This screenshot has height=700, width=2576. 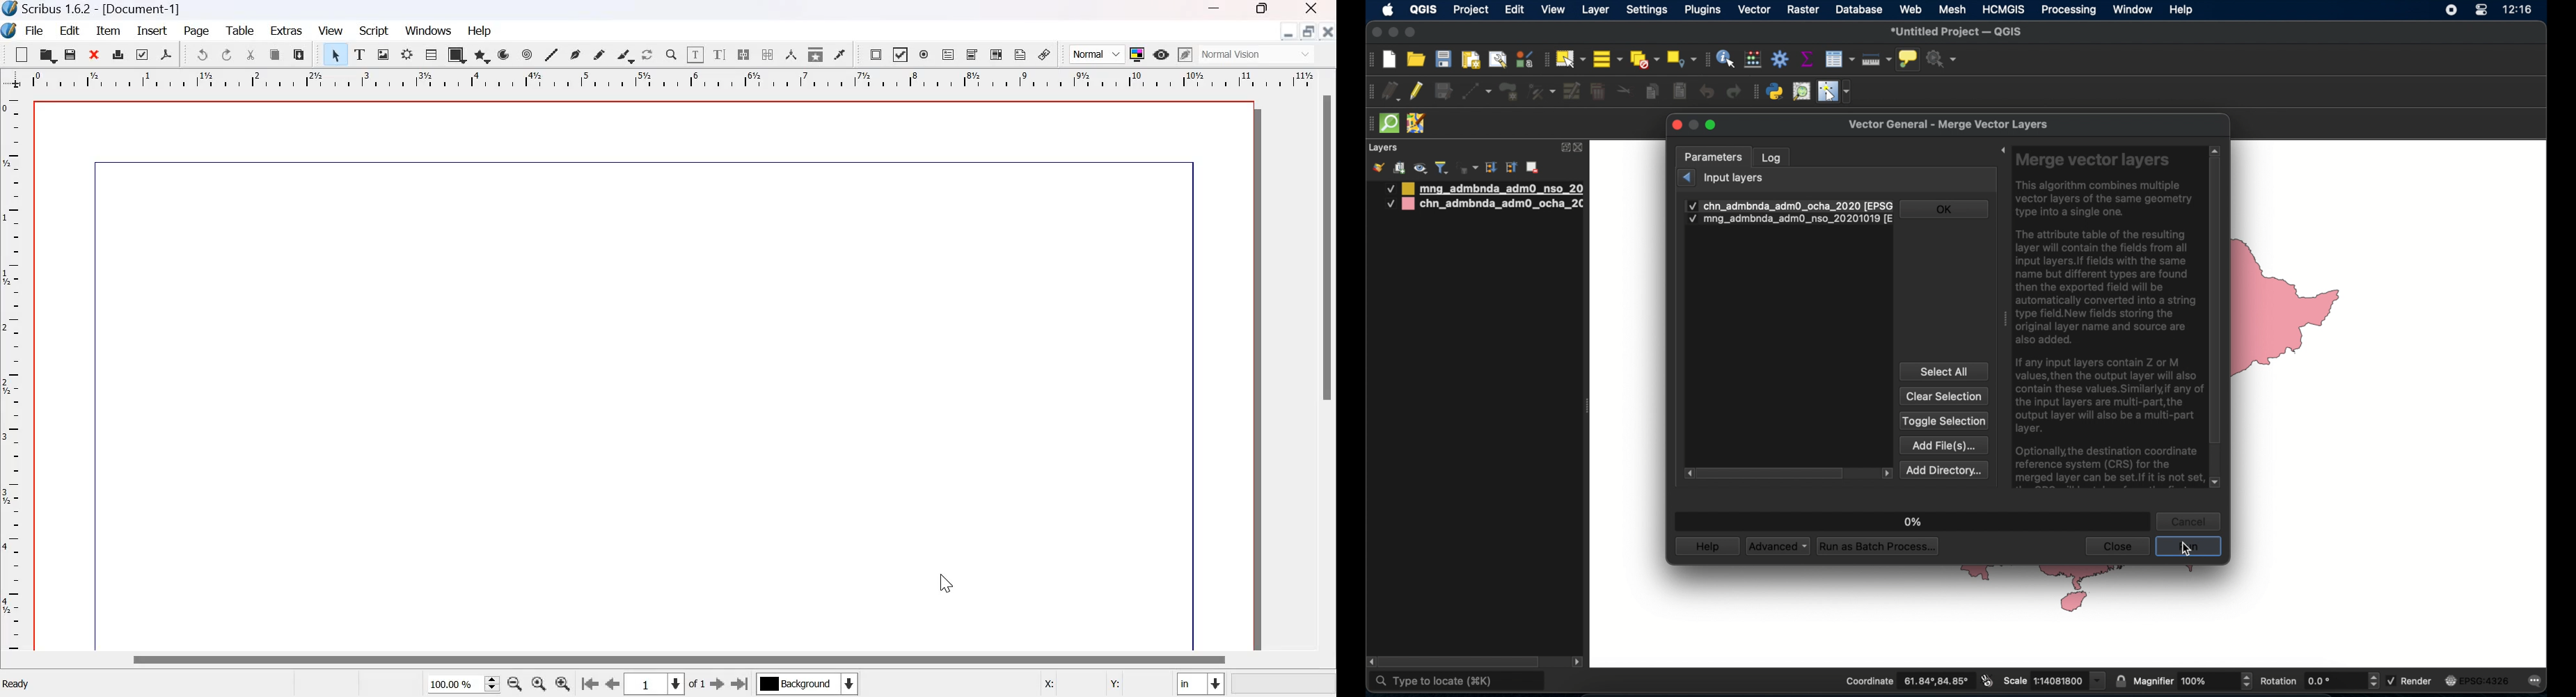 I want to click on select by location , so click(x=1681, y=58).